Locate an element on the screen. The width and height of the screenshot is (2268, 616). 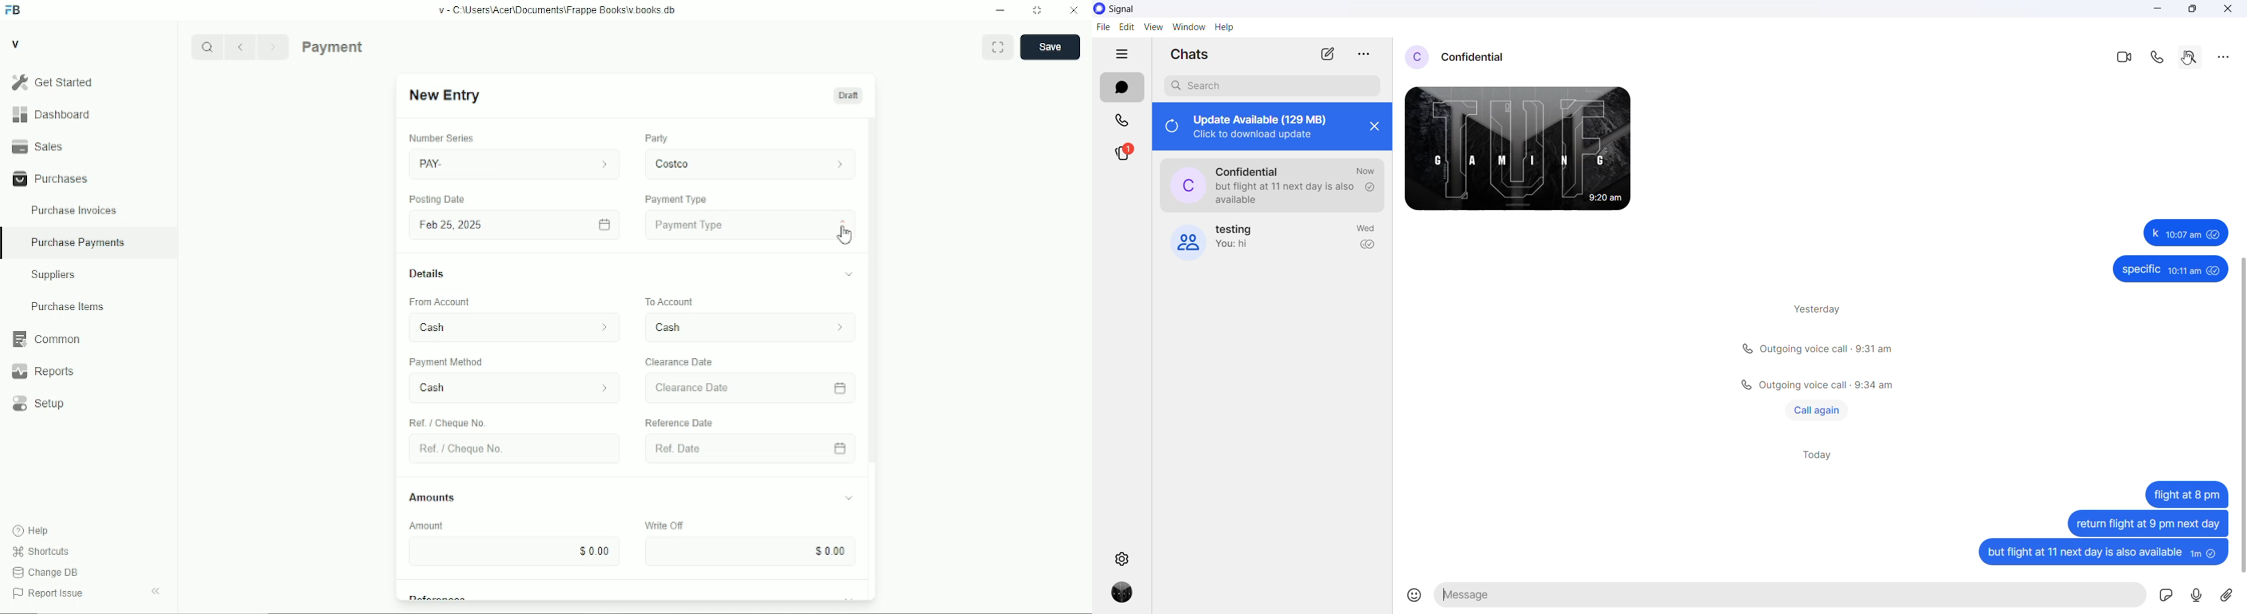
Help is located at coordinates (31, 531).